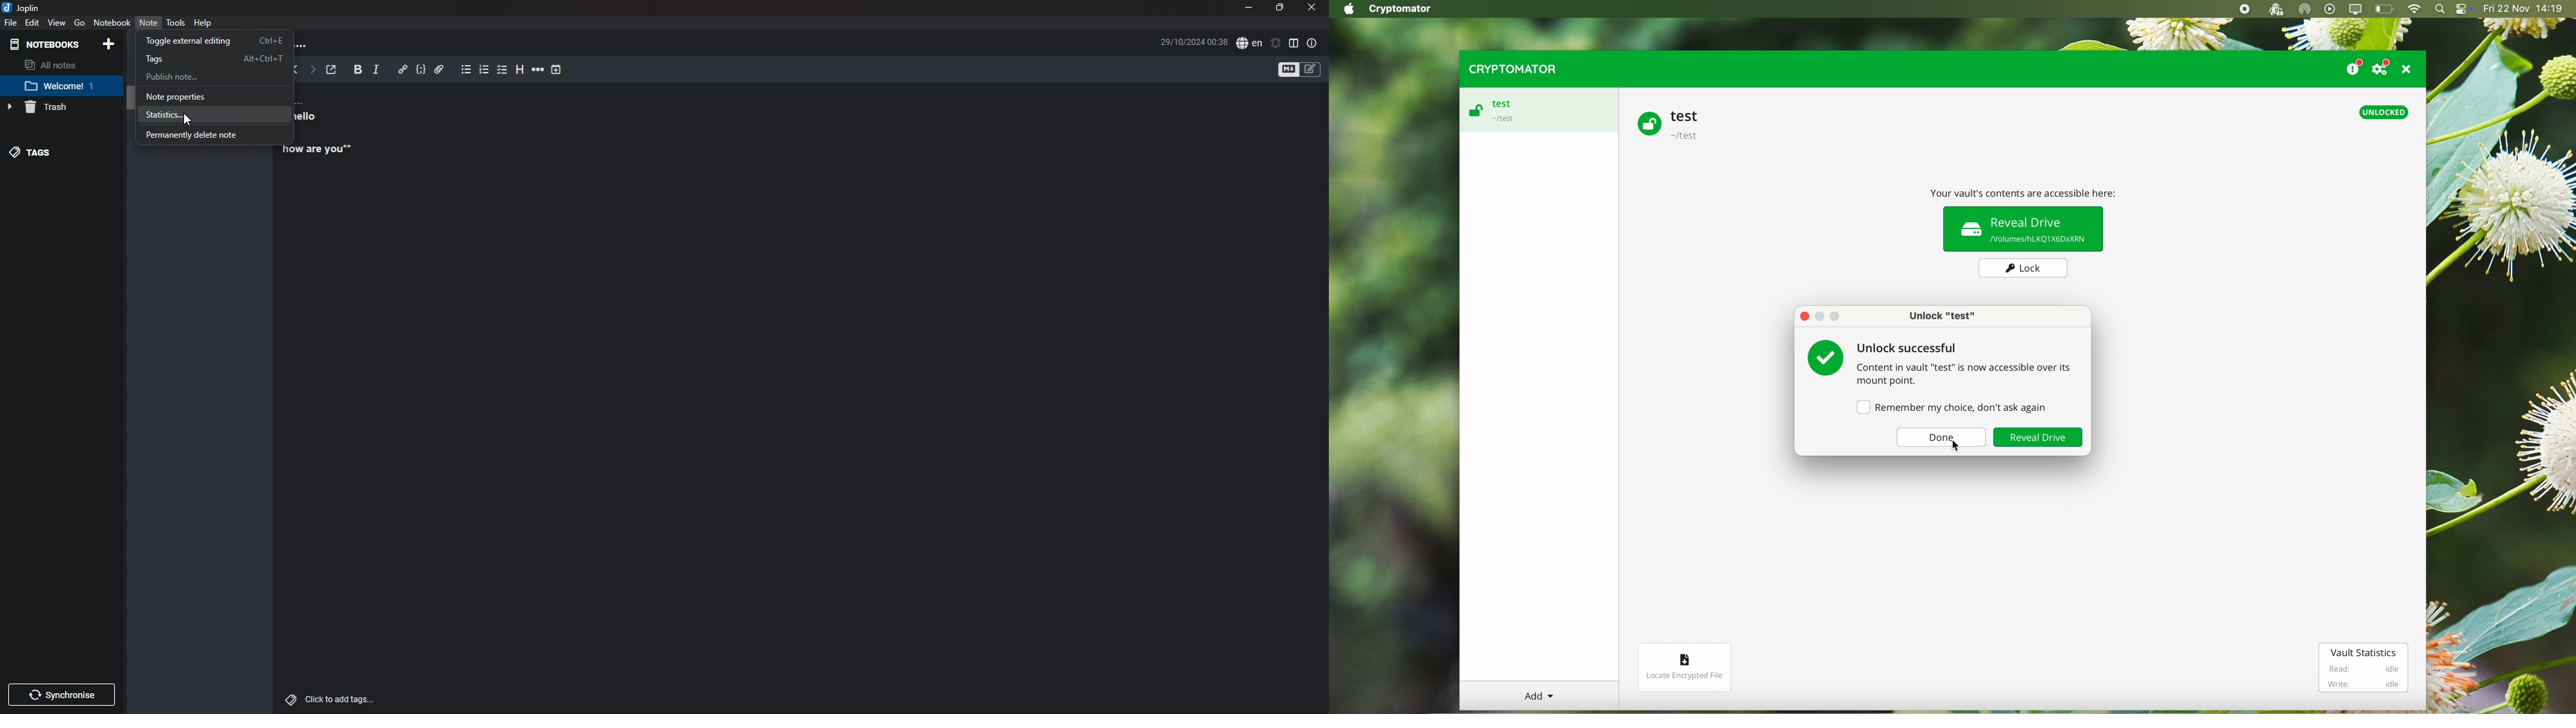 The image size is (2576, 728). I want to click on Notebook, so click(112, 23).